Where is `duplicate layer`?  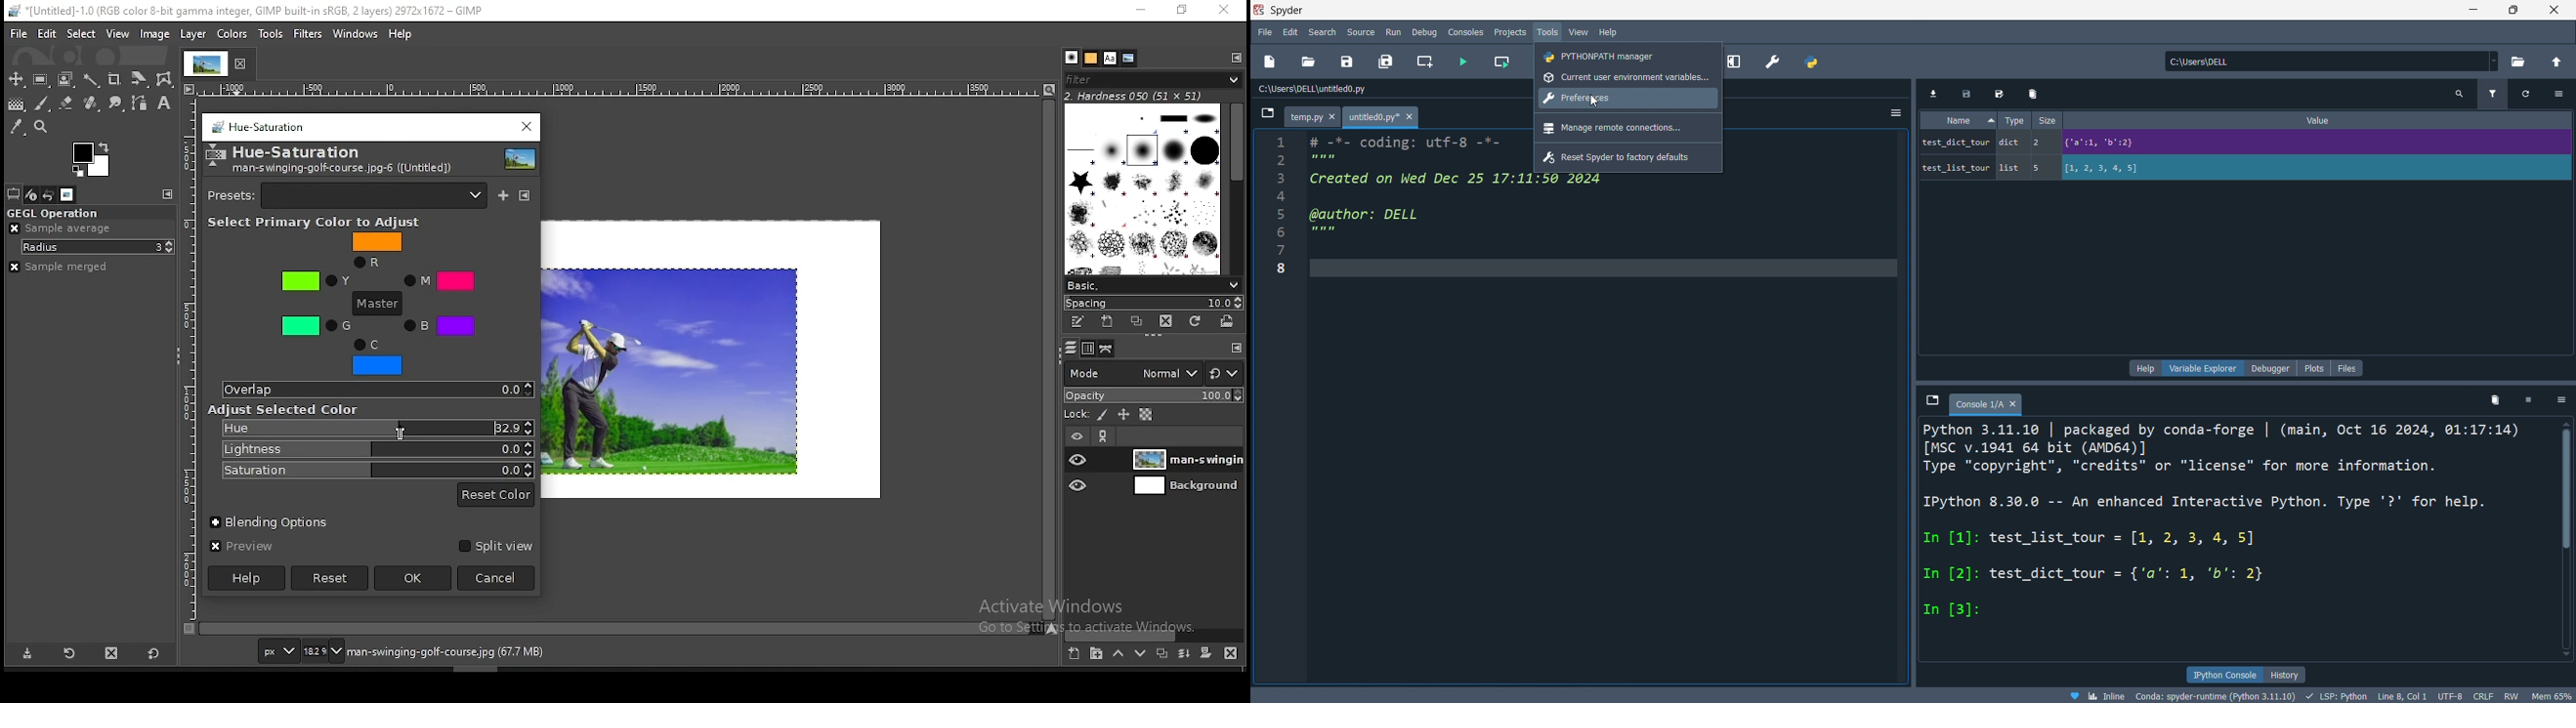
duplicate layer is located at coordinates (1162, 653).